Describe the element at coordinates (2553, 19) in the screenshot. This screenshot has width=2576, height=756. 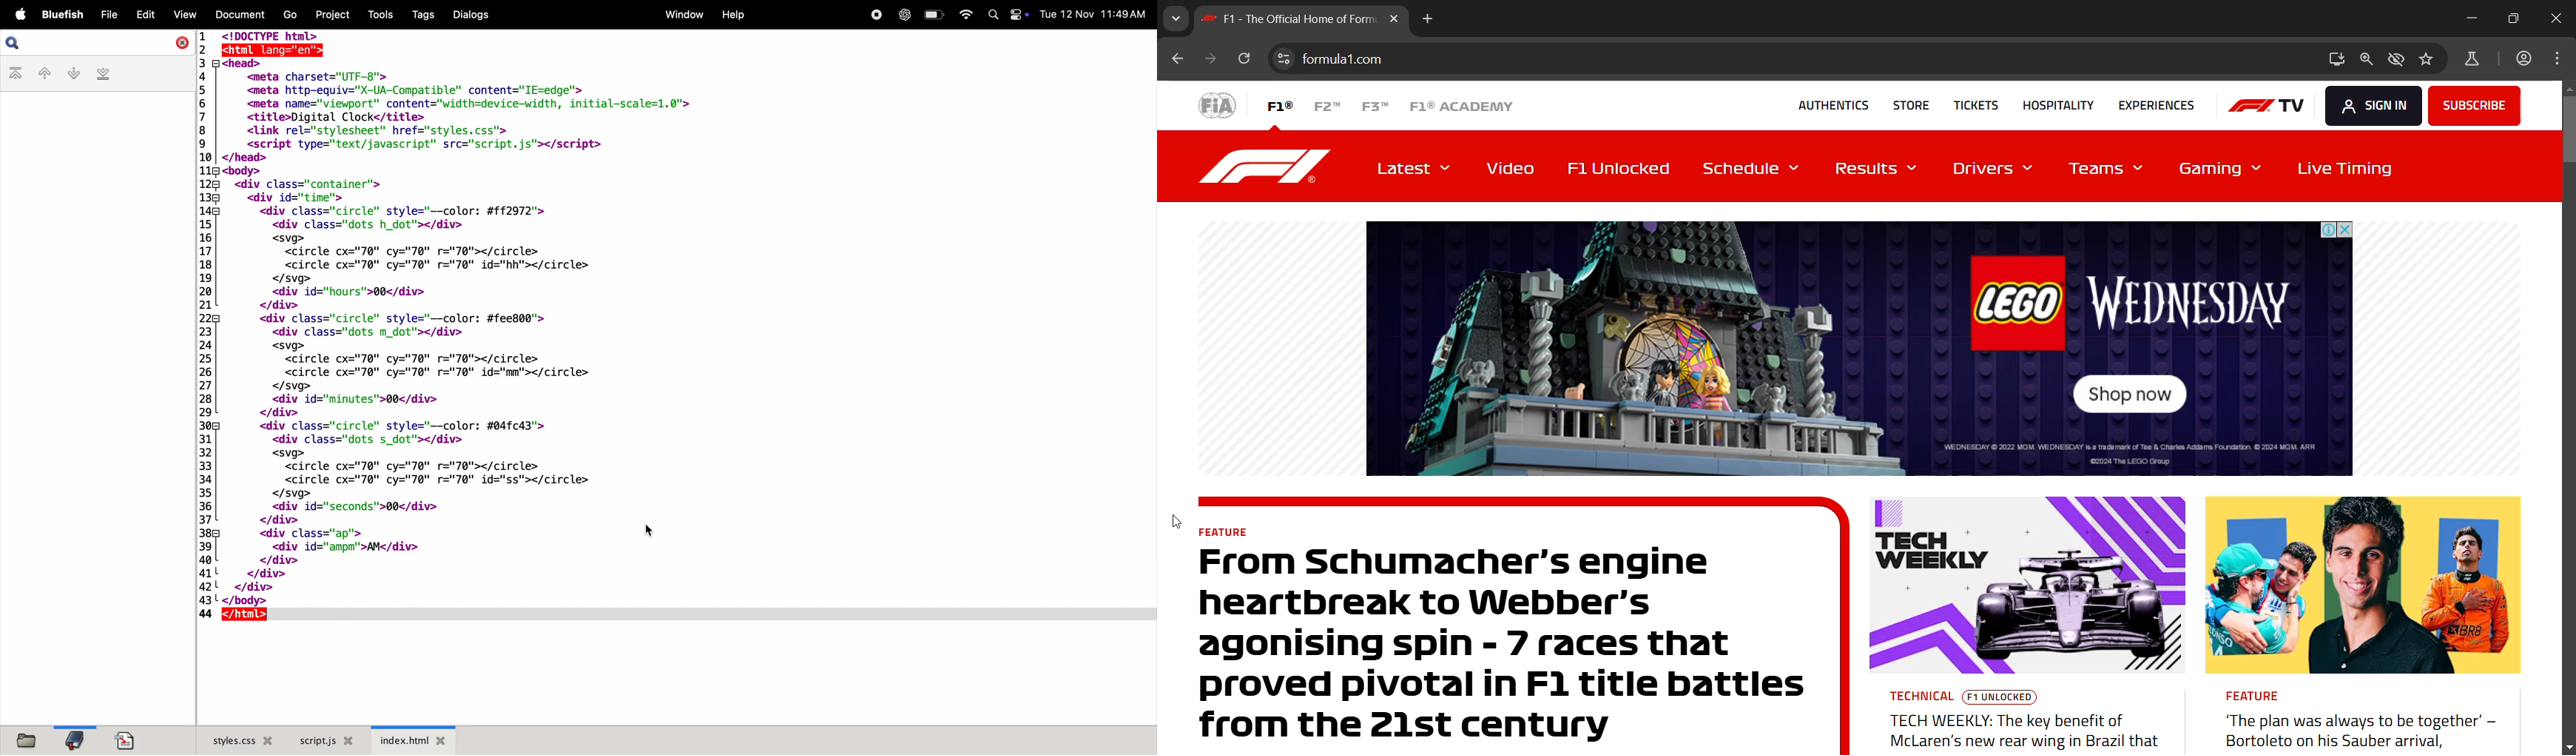
I see `close` at that location.